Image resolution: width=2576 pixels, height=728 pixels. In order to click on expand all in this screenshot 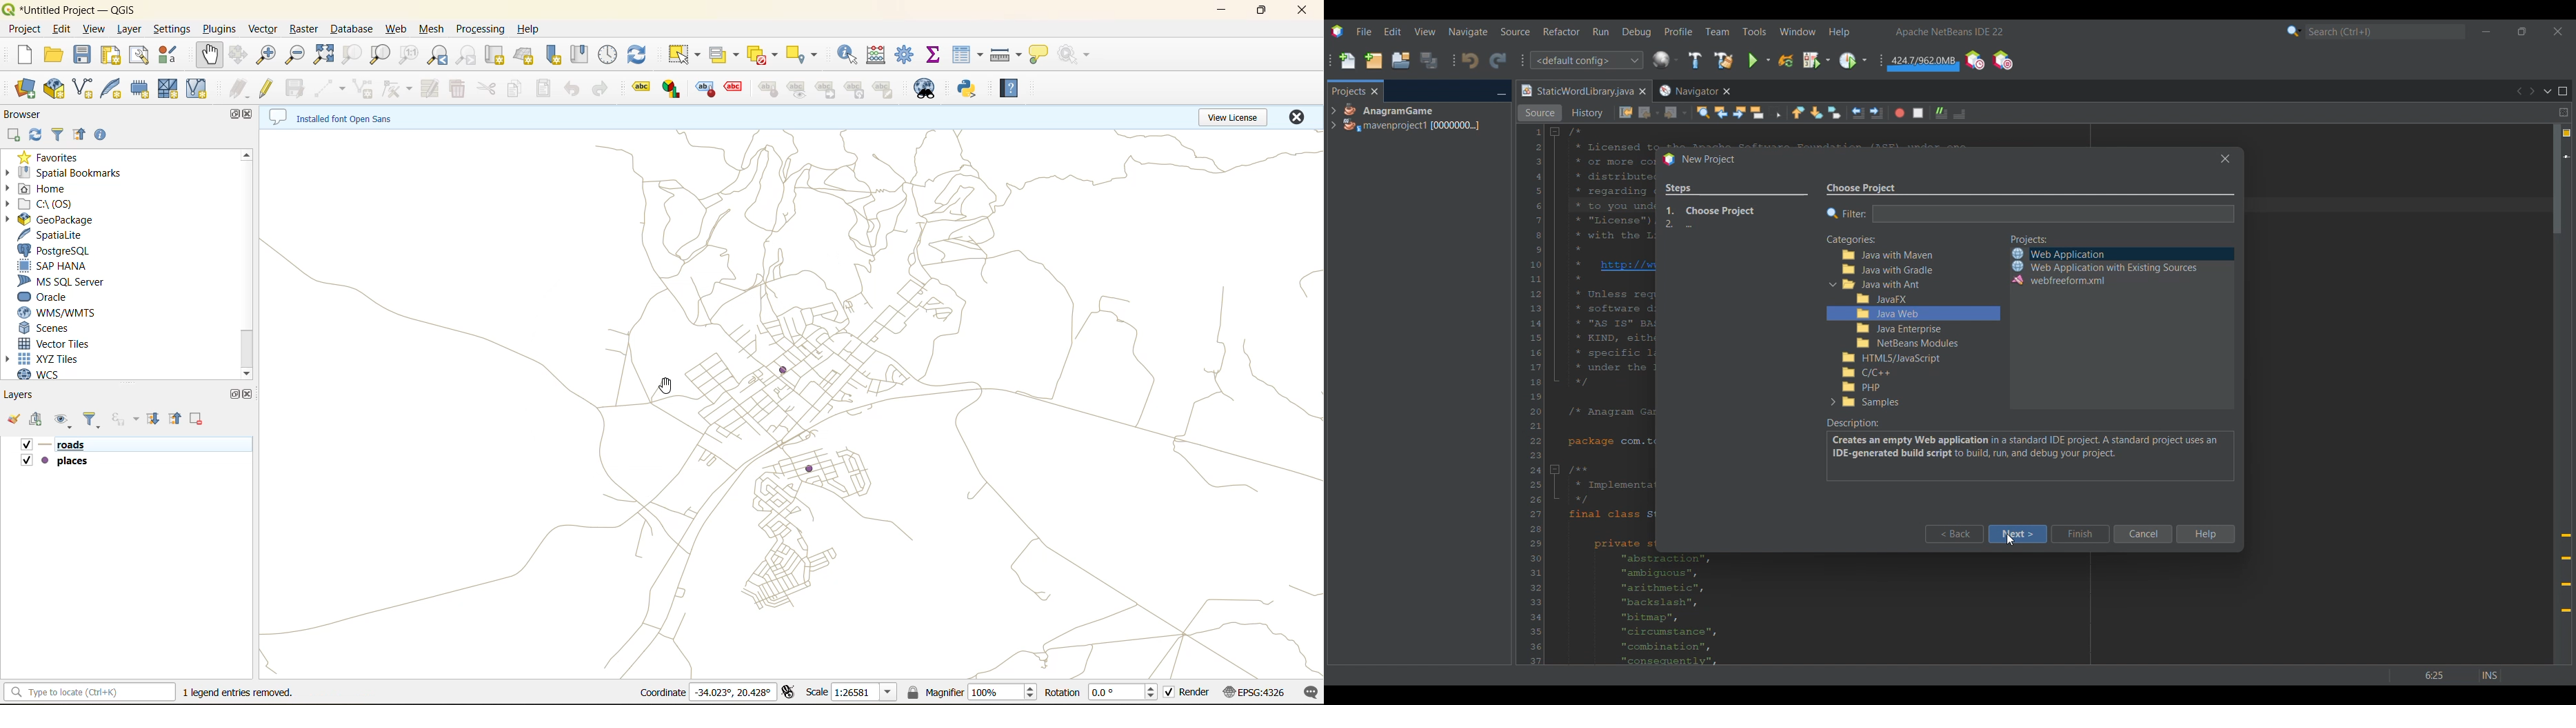, I will do `click(157, 419)`.